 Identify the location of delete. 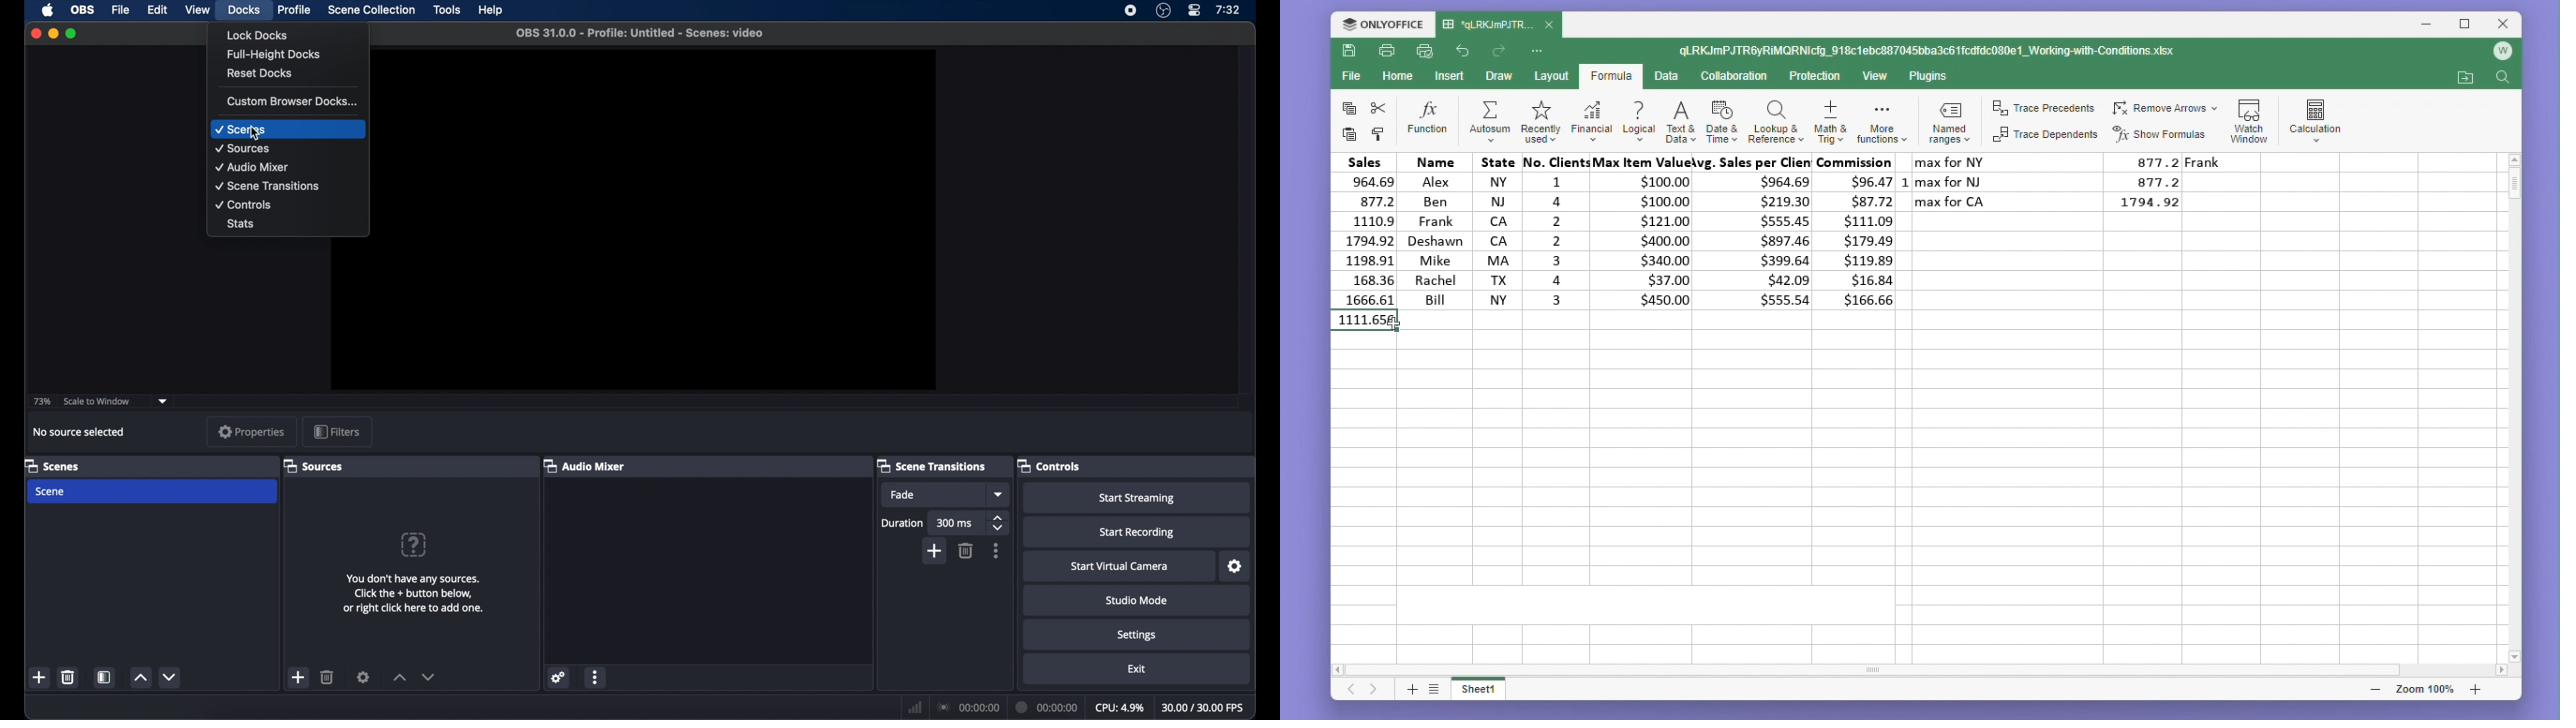
(967, 550).